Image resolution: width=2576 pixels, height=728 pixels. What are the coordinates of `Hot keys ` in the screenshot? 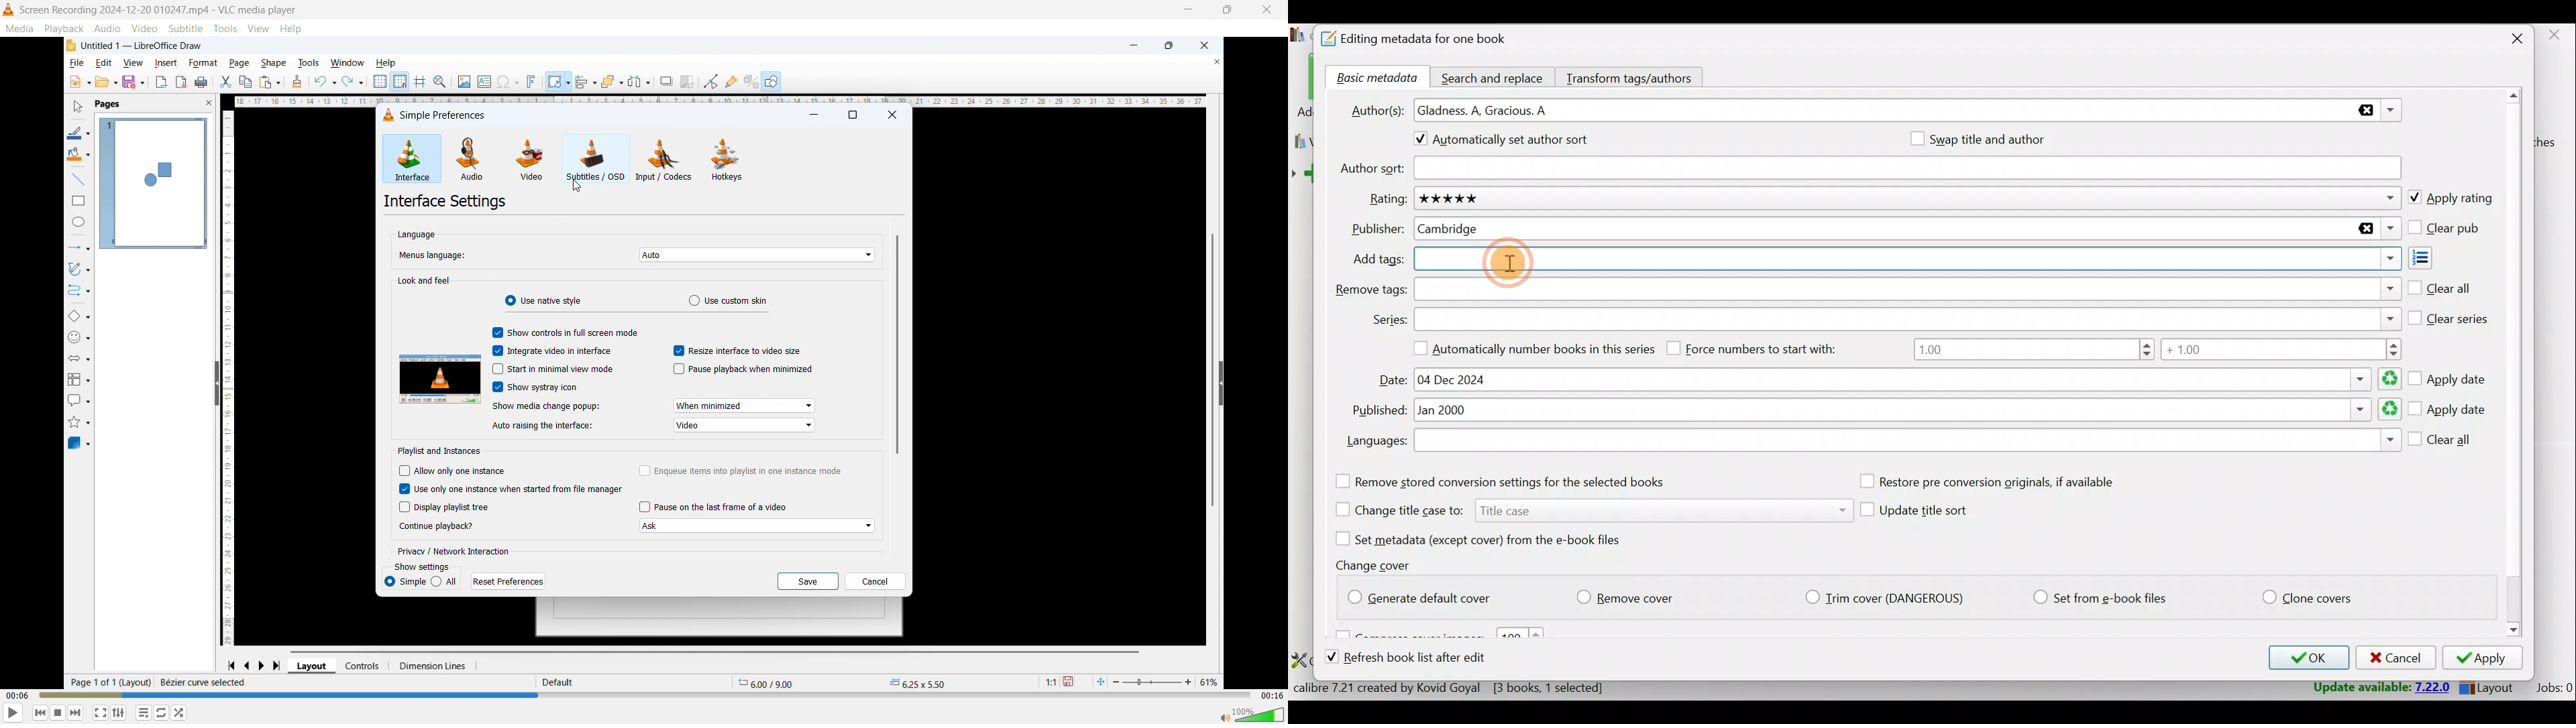 It's located at (727, 159).